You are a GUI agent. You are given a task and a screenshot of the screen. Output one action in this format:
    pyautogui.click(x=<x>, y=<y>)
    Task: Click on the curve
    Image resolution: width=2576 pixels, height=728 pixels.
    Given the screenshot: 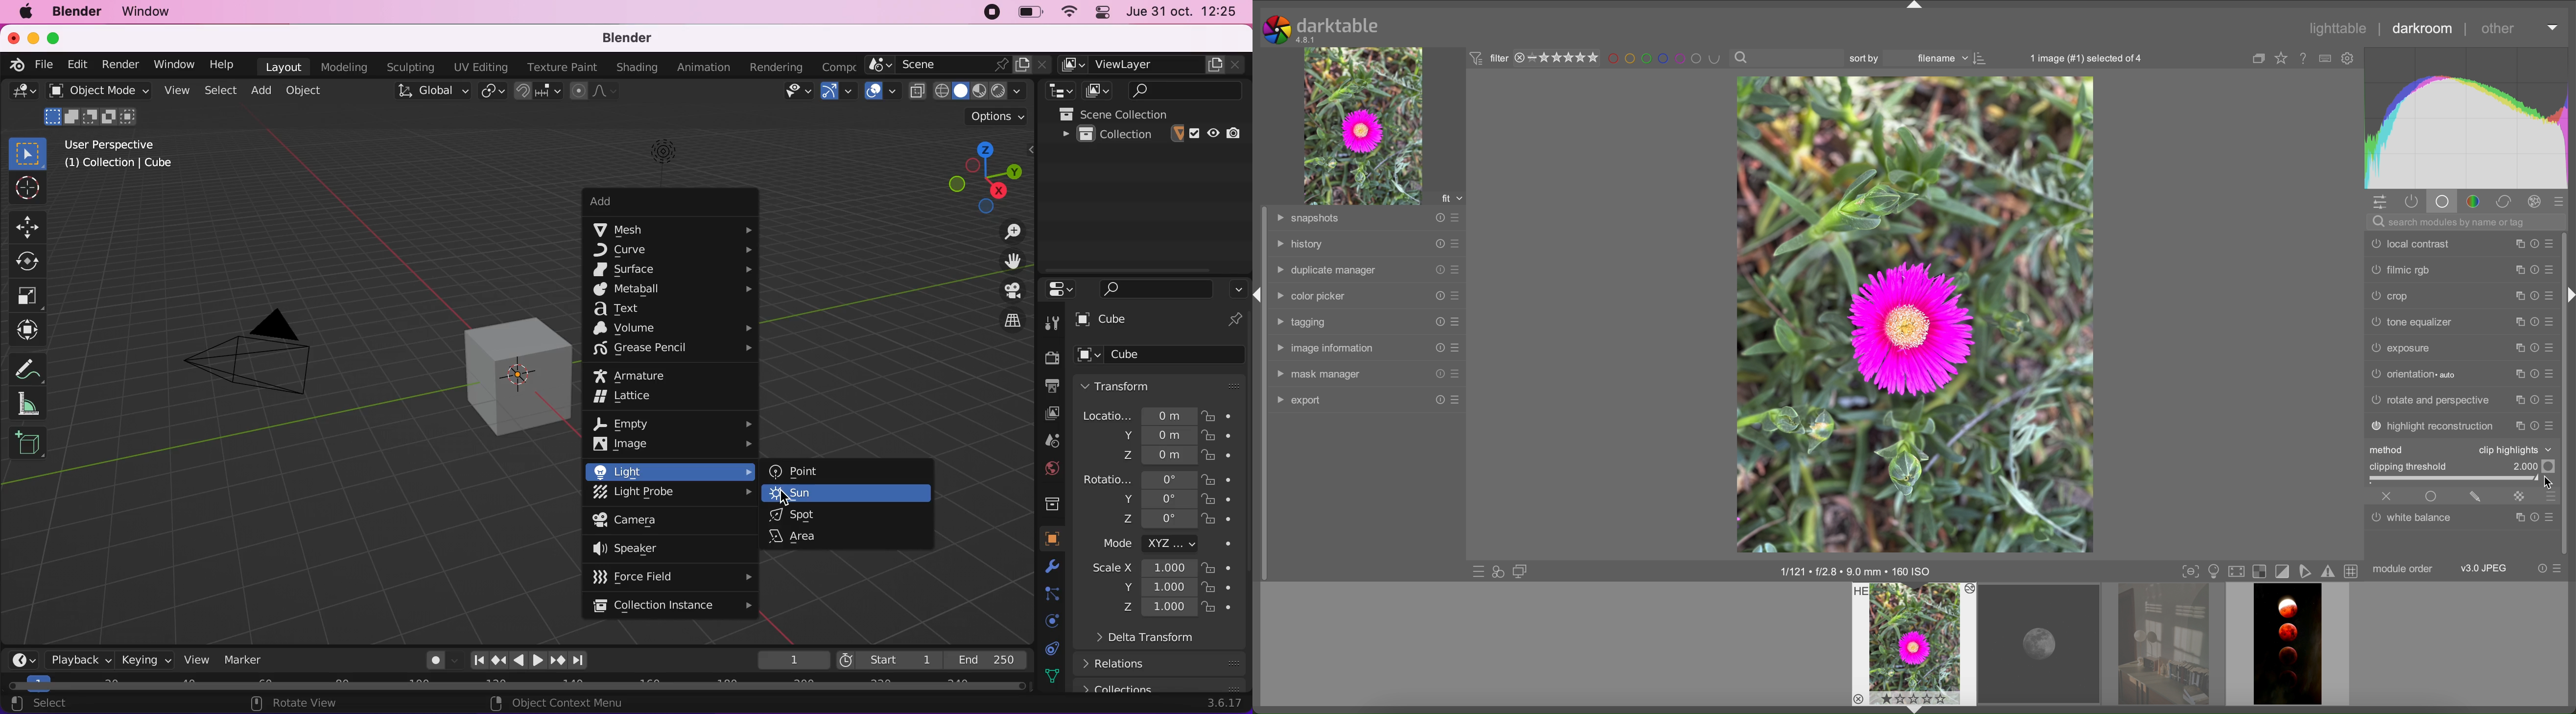 What is the action you would take?
    pyautogui.click(x=676, y=251)
    